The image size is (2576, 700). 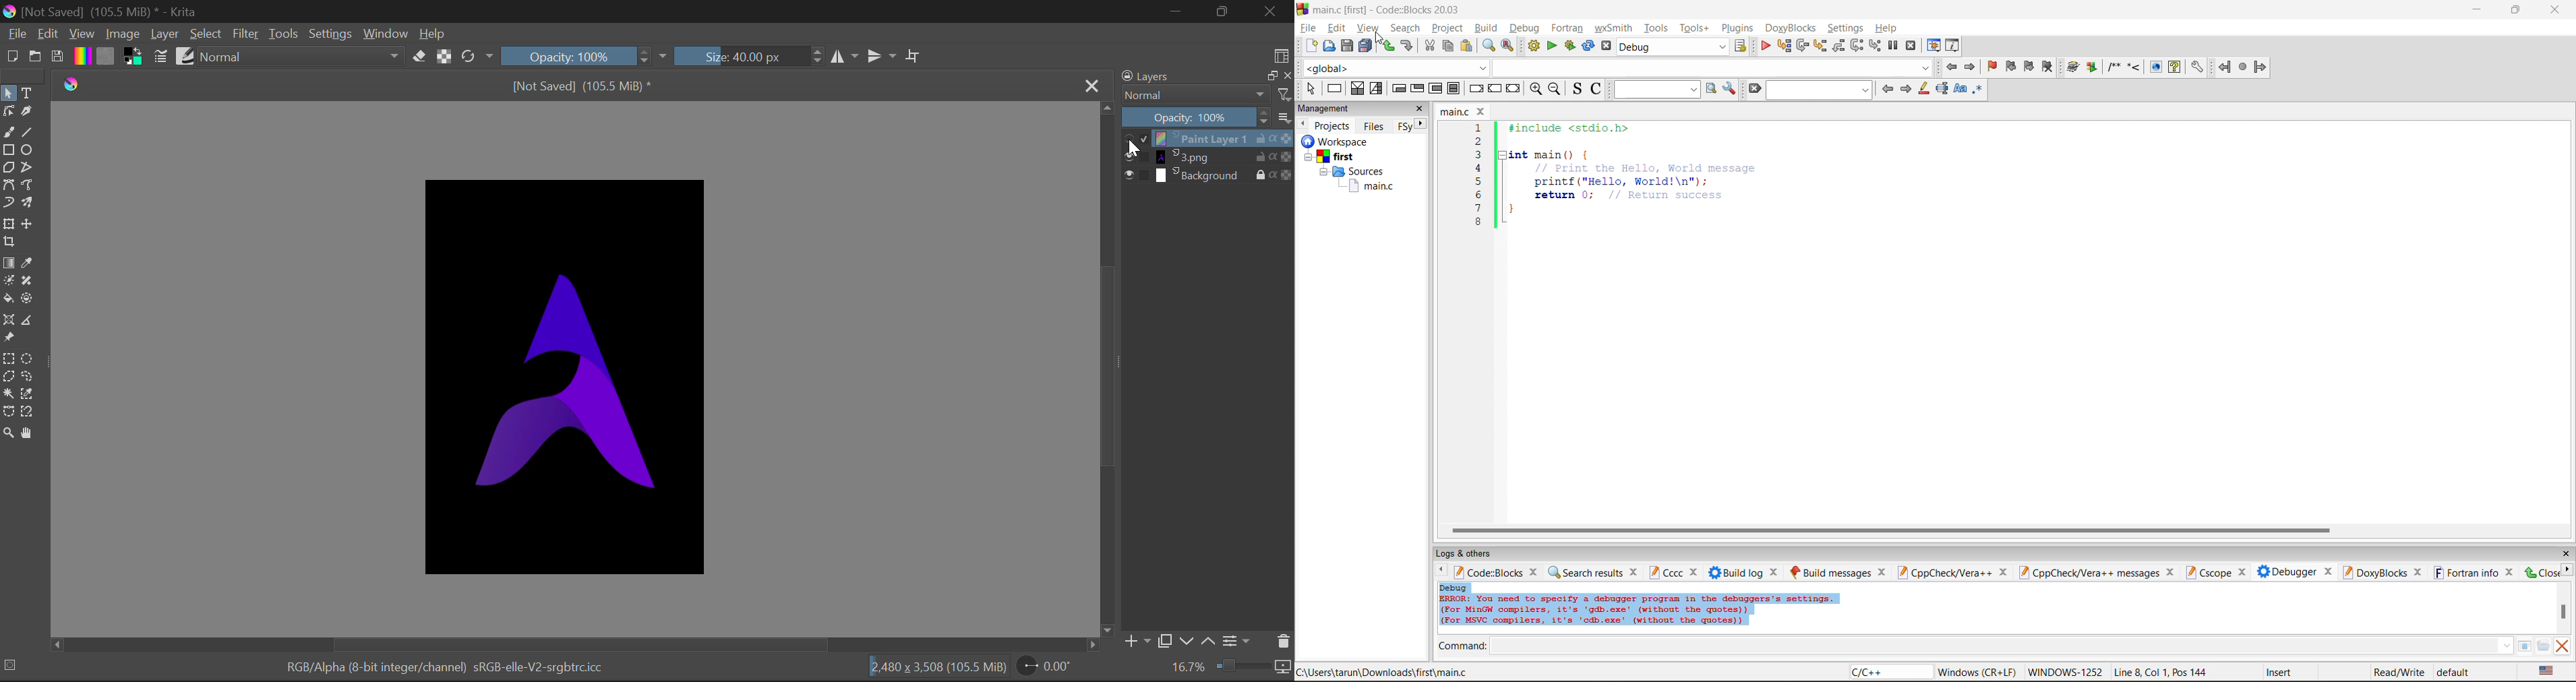 What do you see at coordinates (1523, 26) in the screenshot?
I see `debug` at bounding box center [1523, 26].